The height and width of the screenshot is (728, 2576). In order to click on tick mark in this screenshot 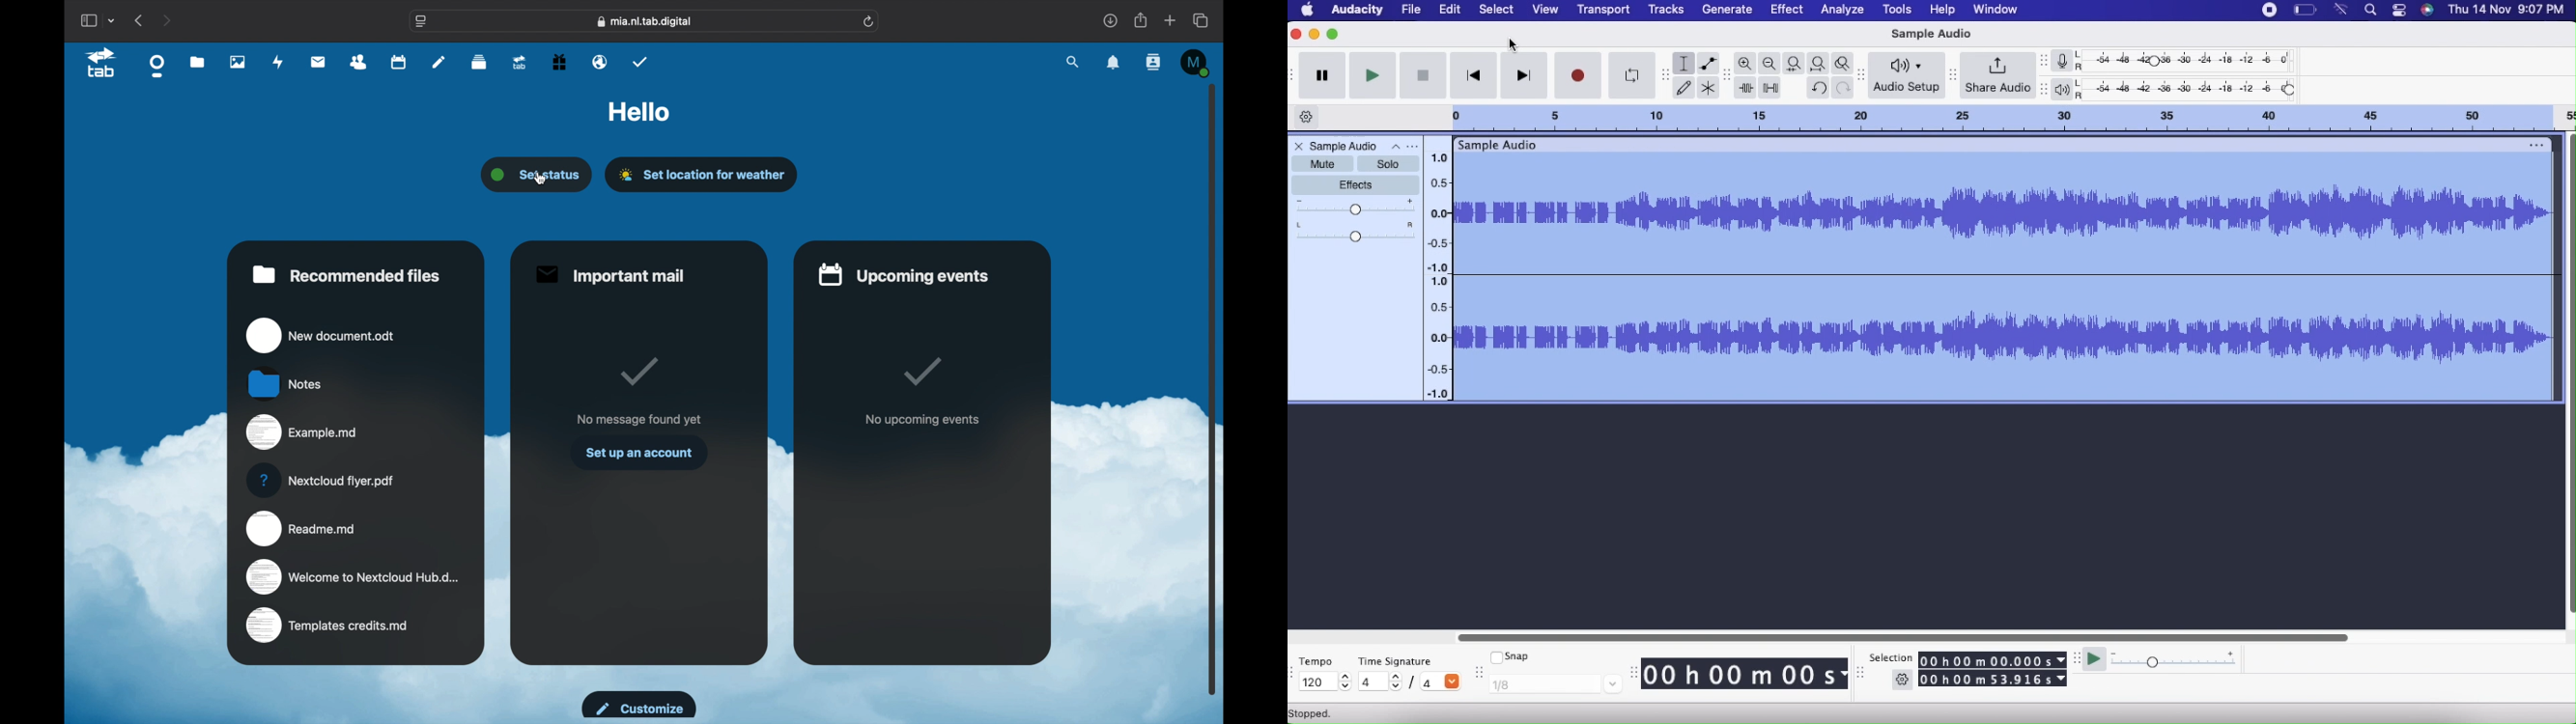, I will do `click(920, 371)`.